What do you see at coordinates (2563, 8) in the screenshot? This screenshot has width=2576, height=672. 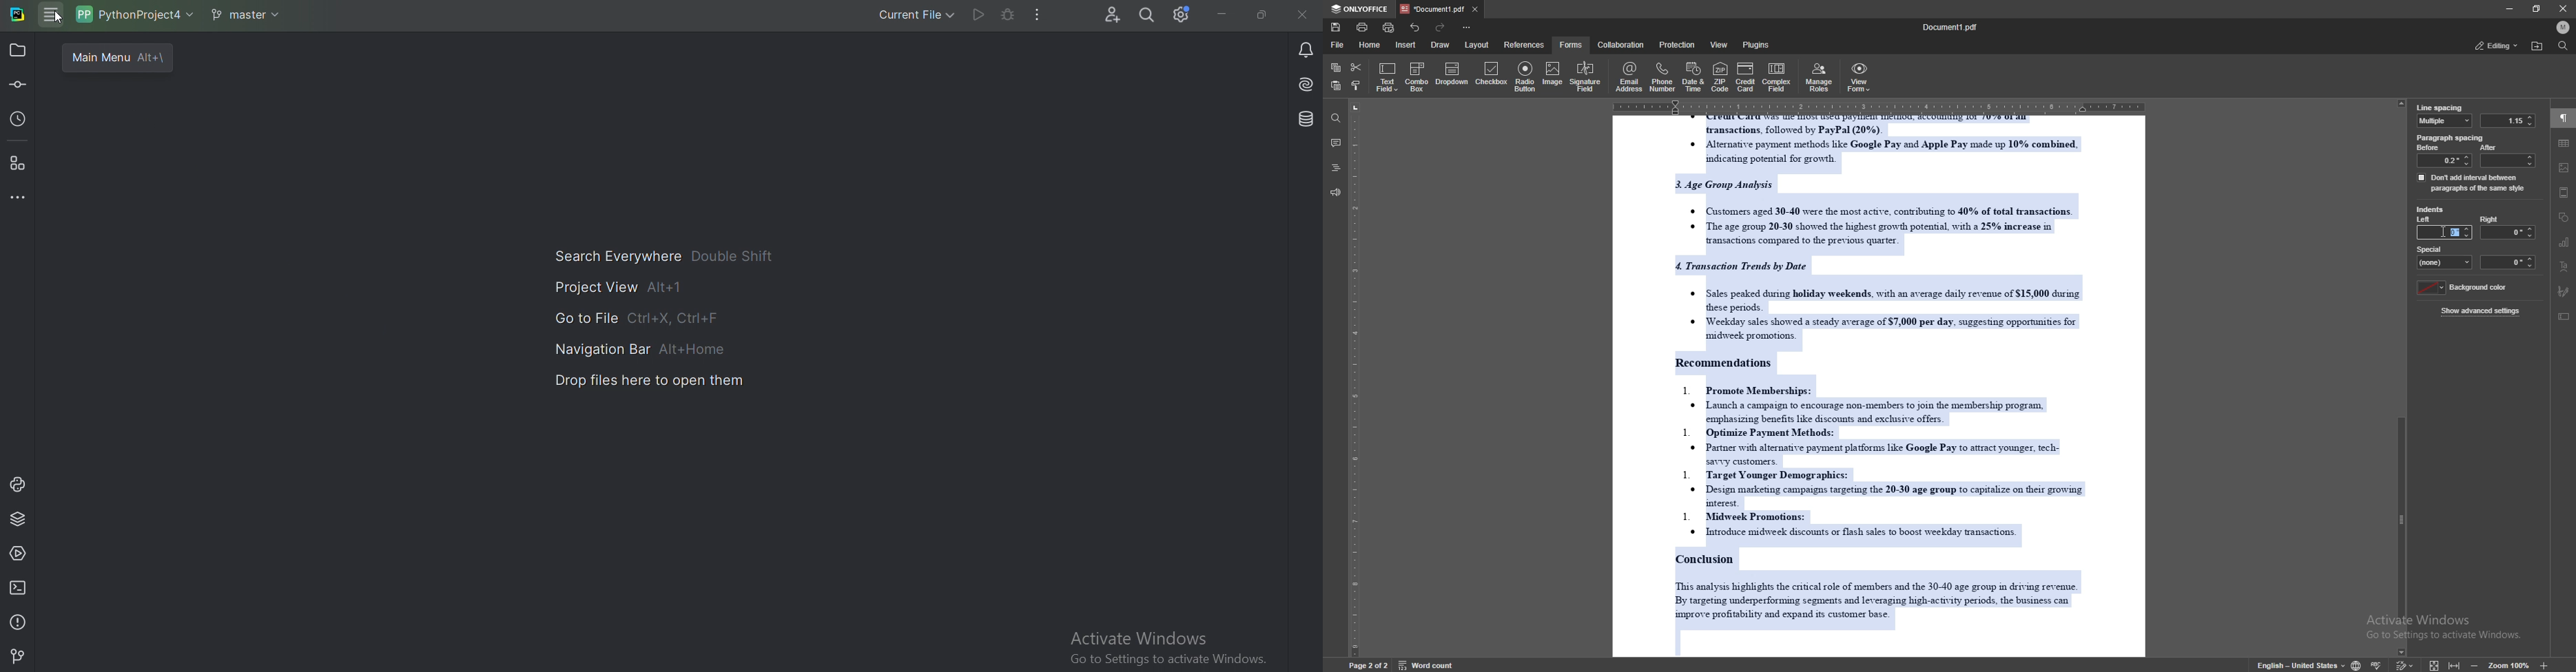 I see `close` at bounding box center [2563, 8].